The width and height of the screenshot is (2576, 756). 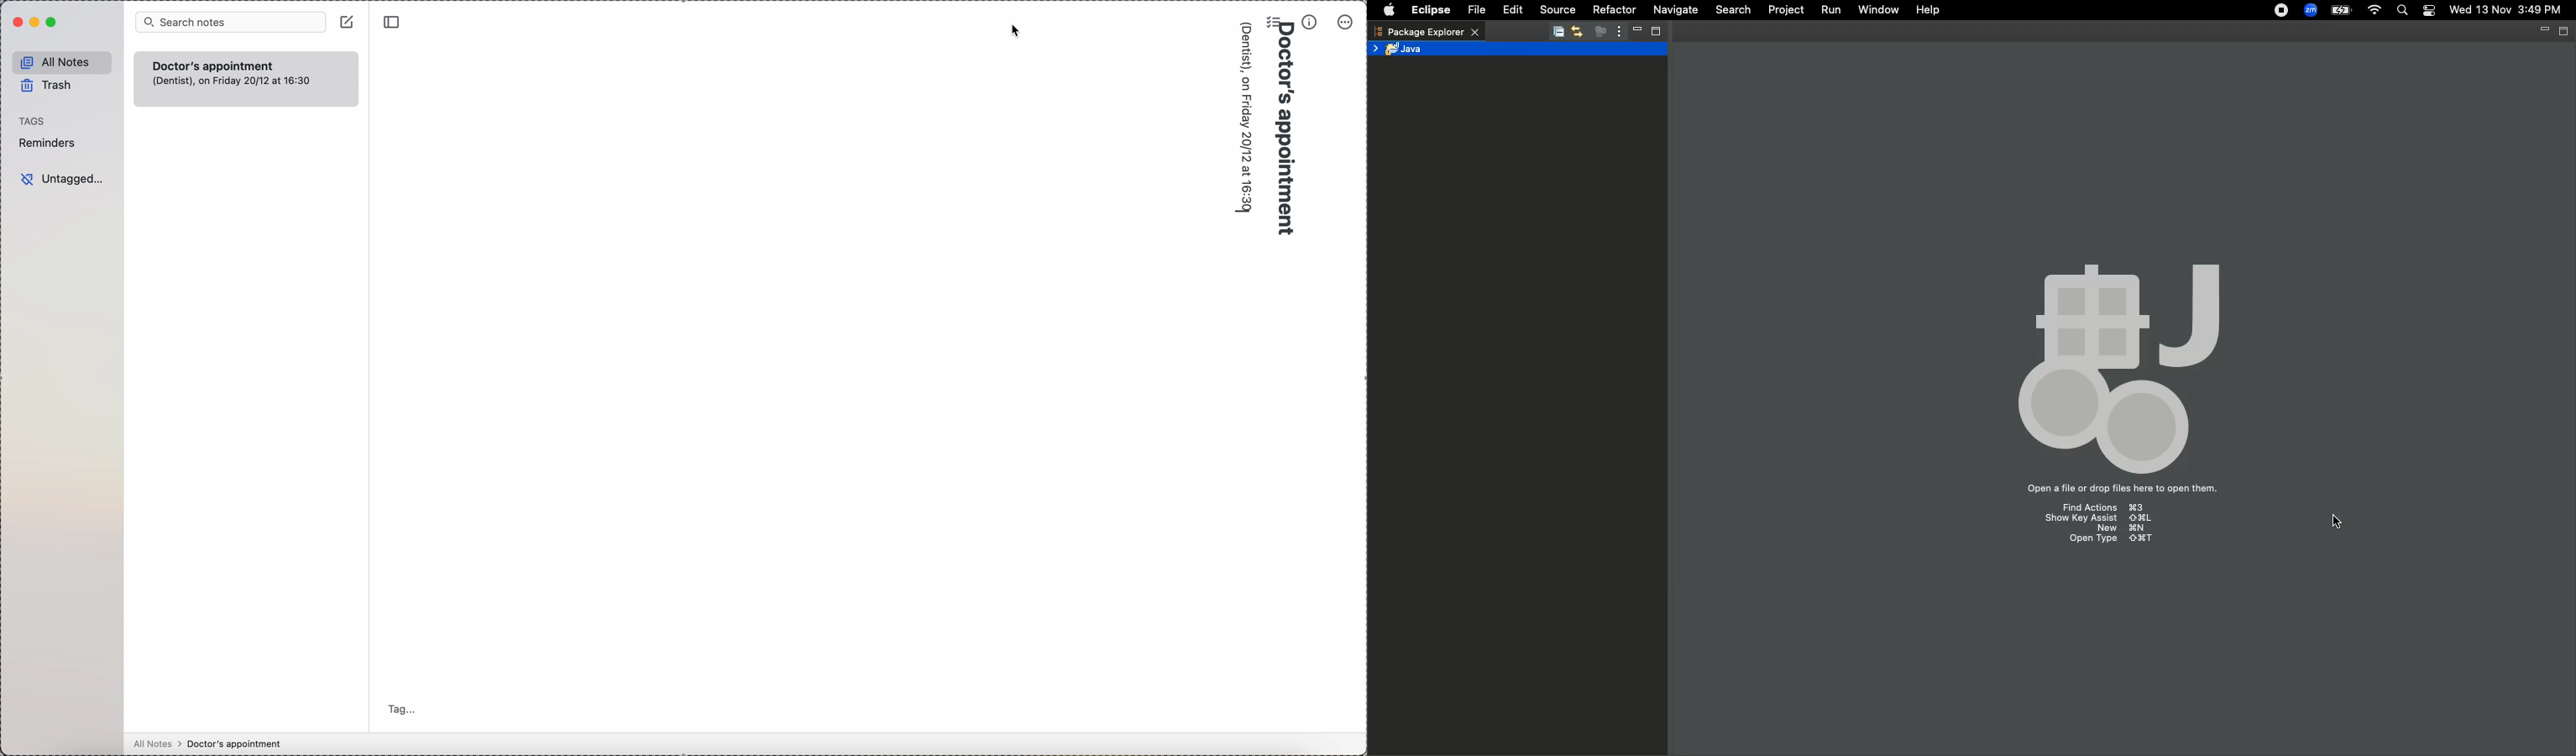 What do you see at coordinates (1617, 32) in the screenshot?
I see `View menu` at bounding box center [1617, 32].